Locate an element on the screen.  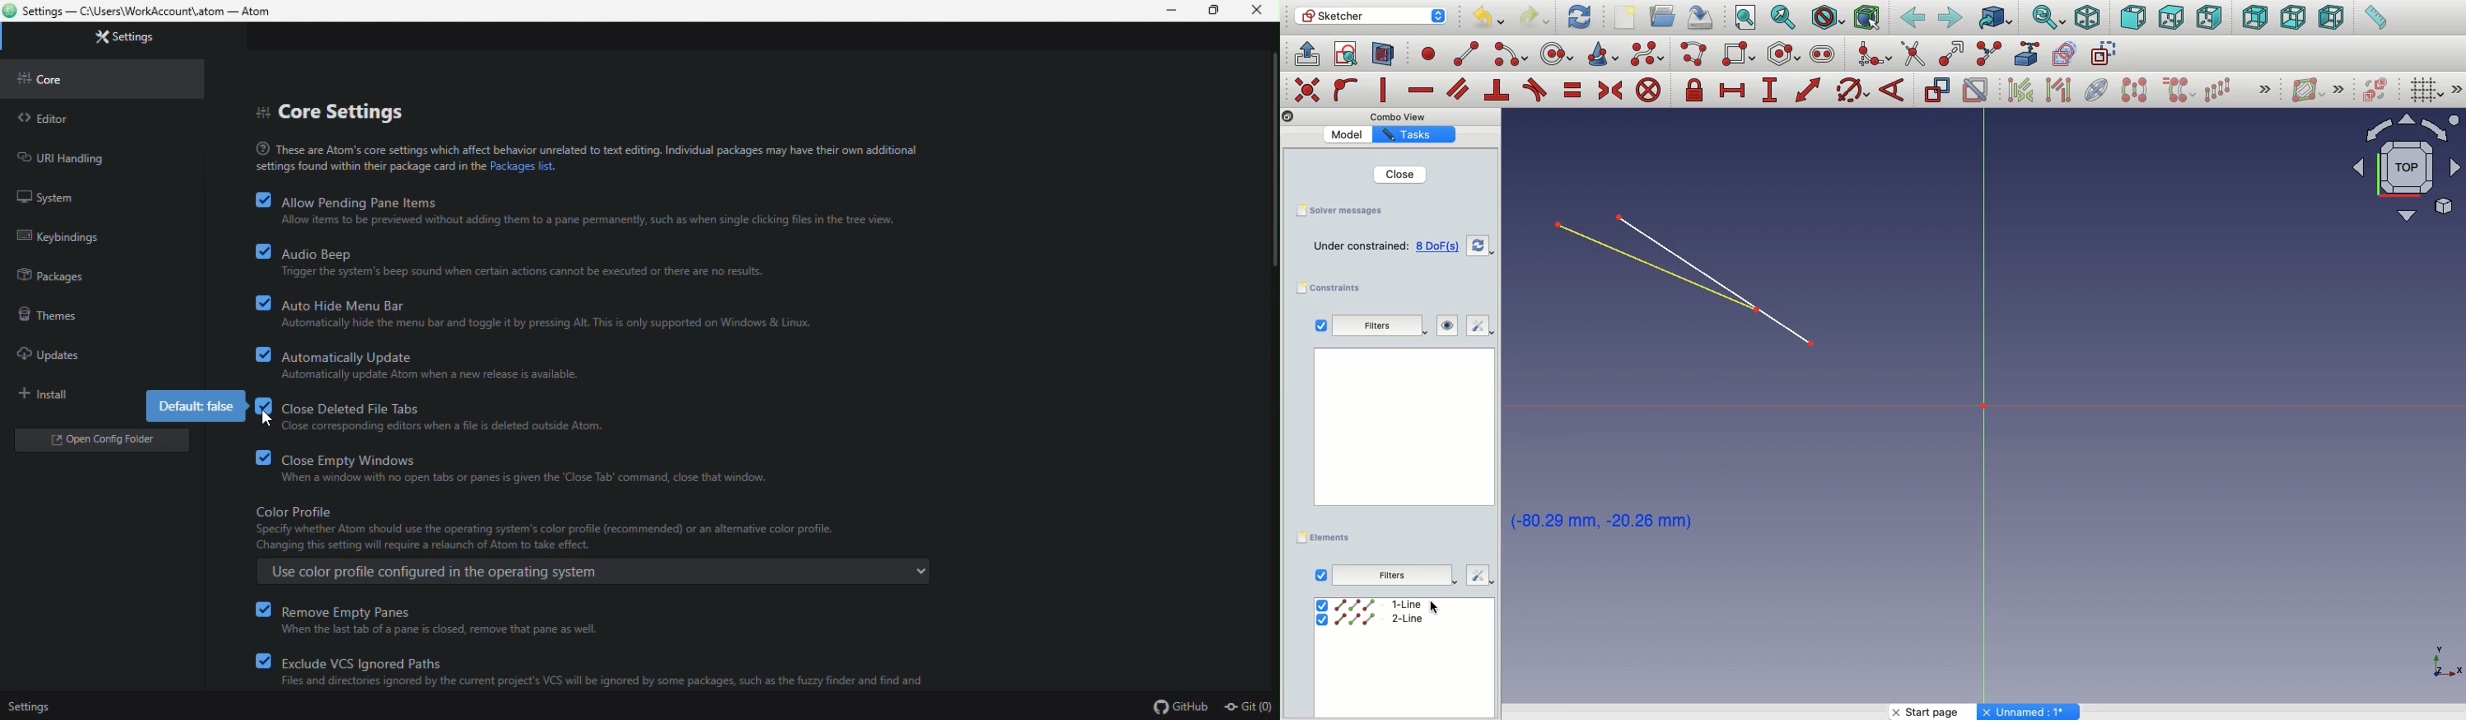
Forward is located at coordinates (1951, 19).